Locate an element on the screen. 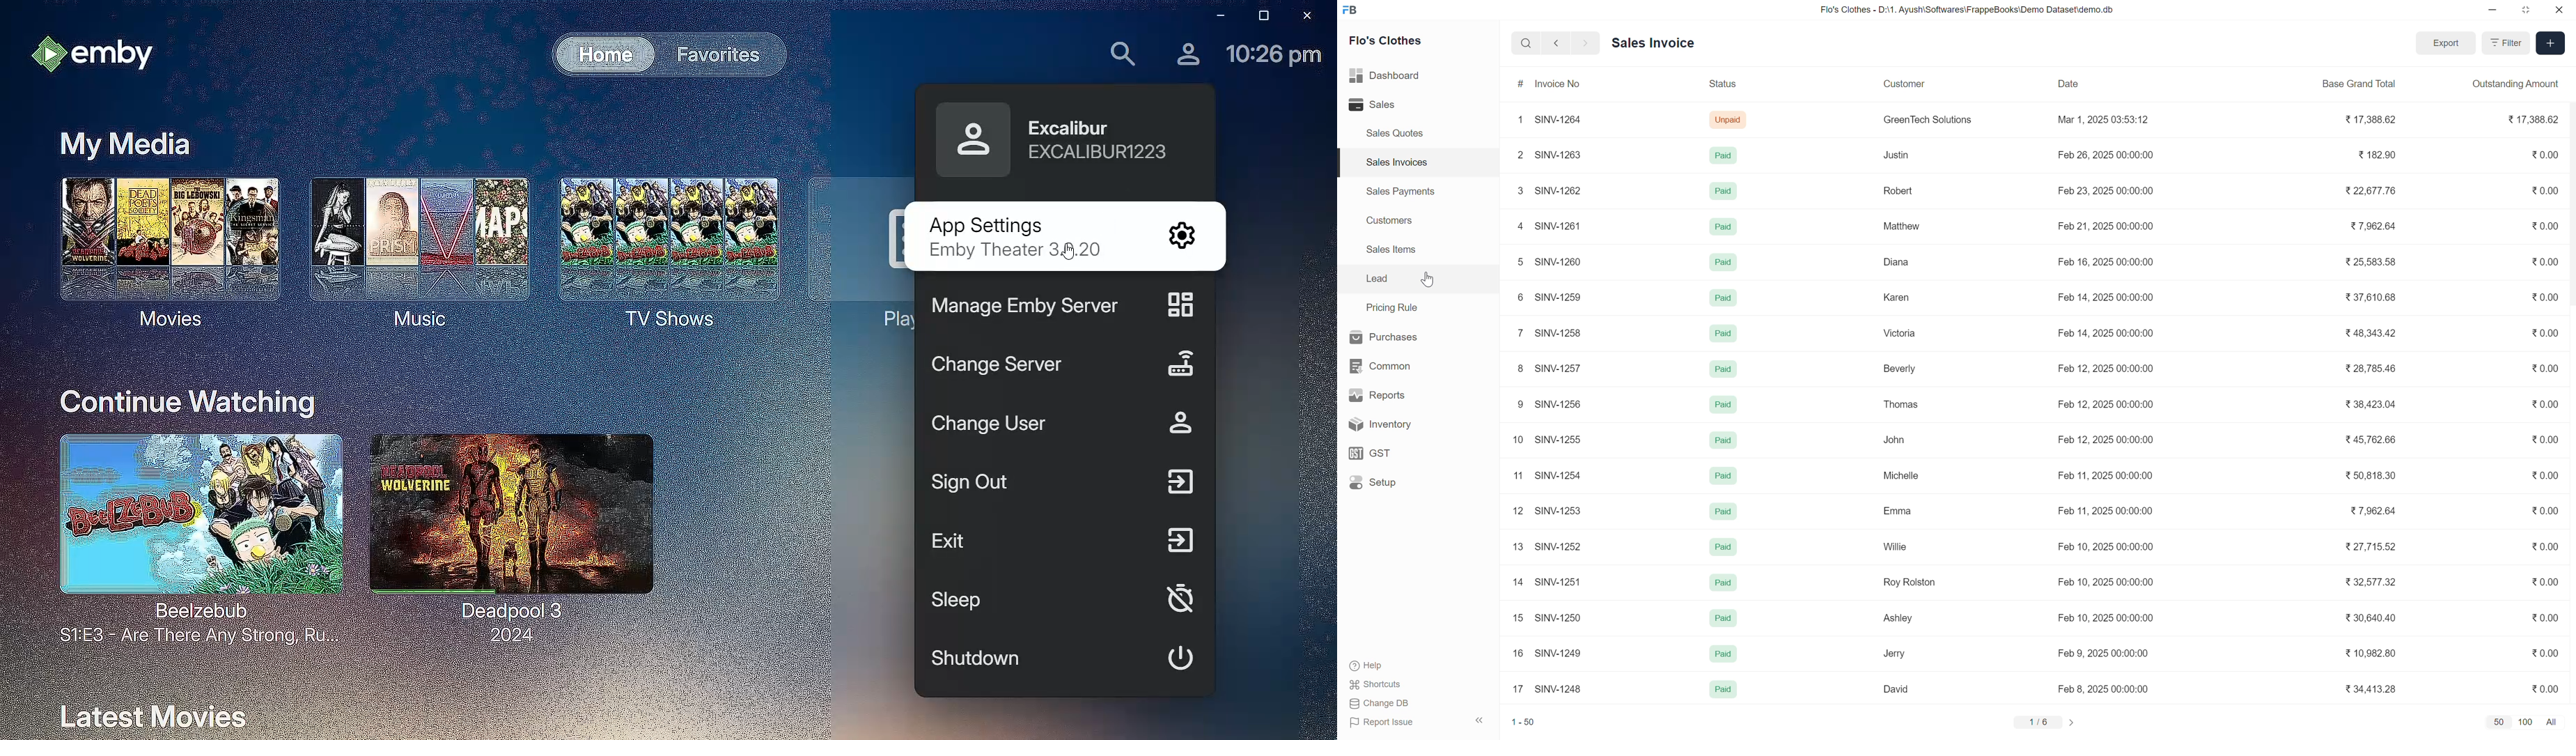 This screenshot has height=756, width=2576. GreenTech Solutions is located at coordinates (1924, 118).